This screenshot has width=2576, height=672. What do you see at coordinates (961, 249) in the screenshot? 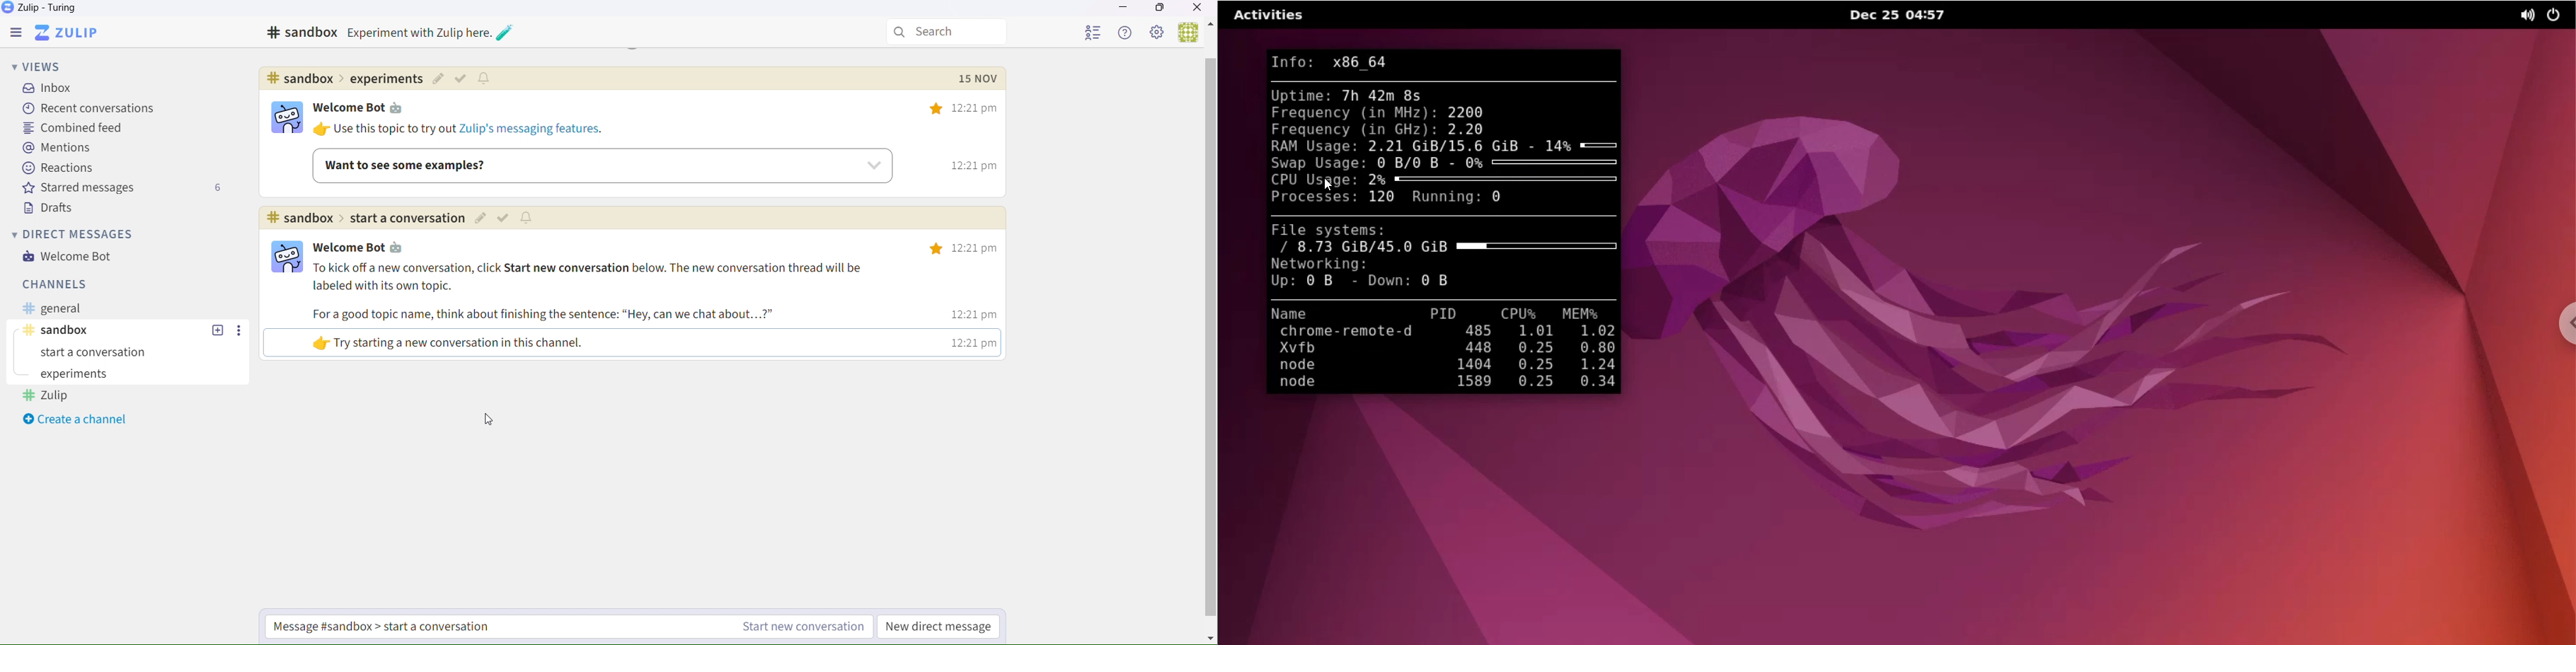
I see `12:21 pm` at bounding box center [961, 249].